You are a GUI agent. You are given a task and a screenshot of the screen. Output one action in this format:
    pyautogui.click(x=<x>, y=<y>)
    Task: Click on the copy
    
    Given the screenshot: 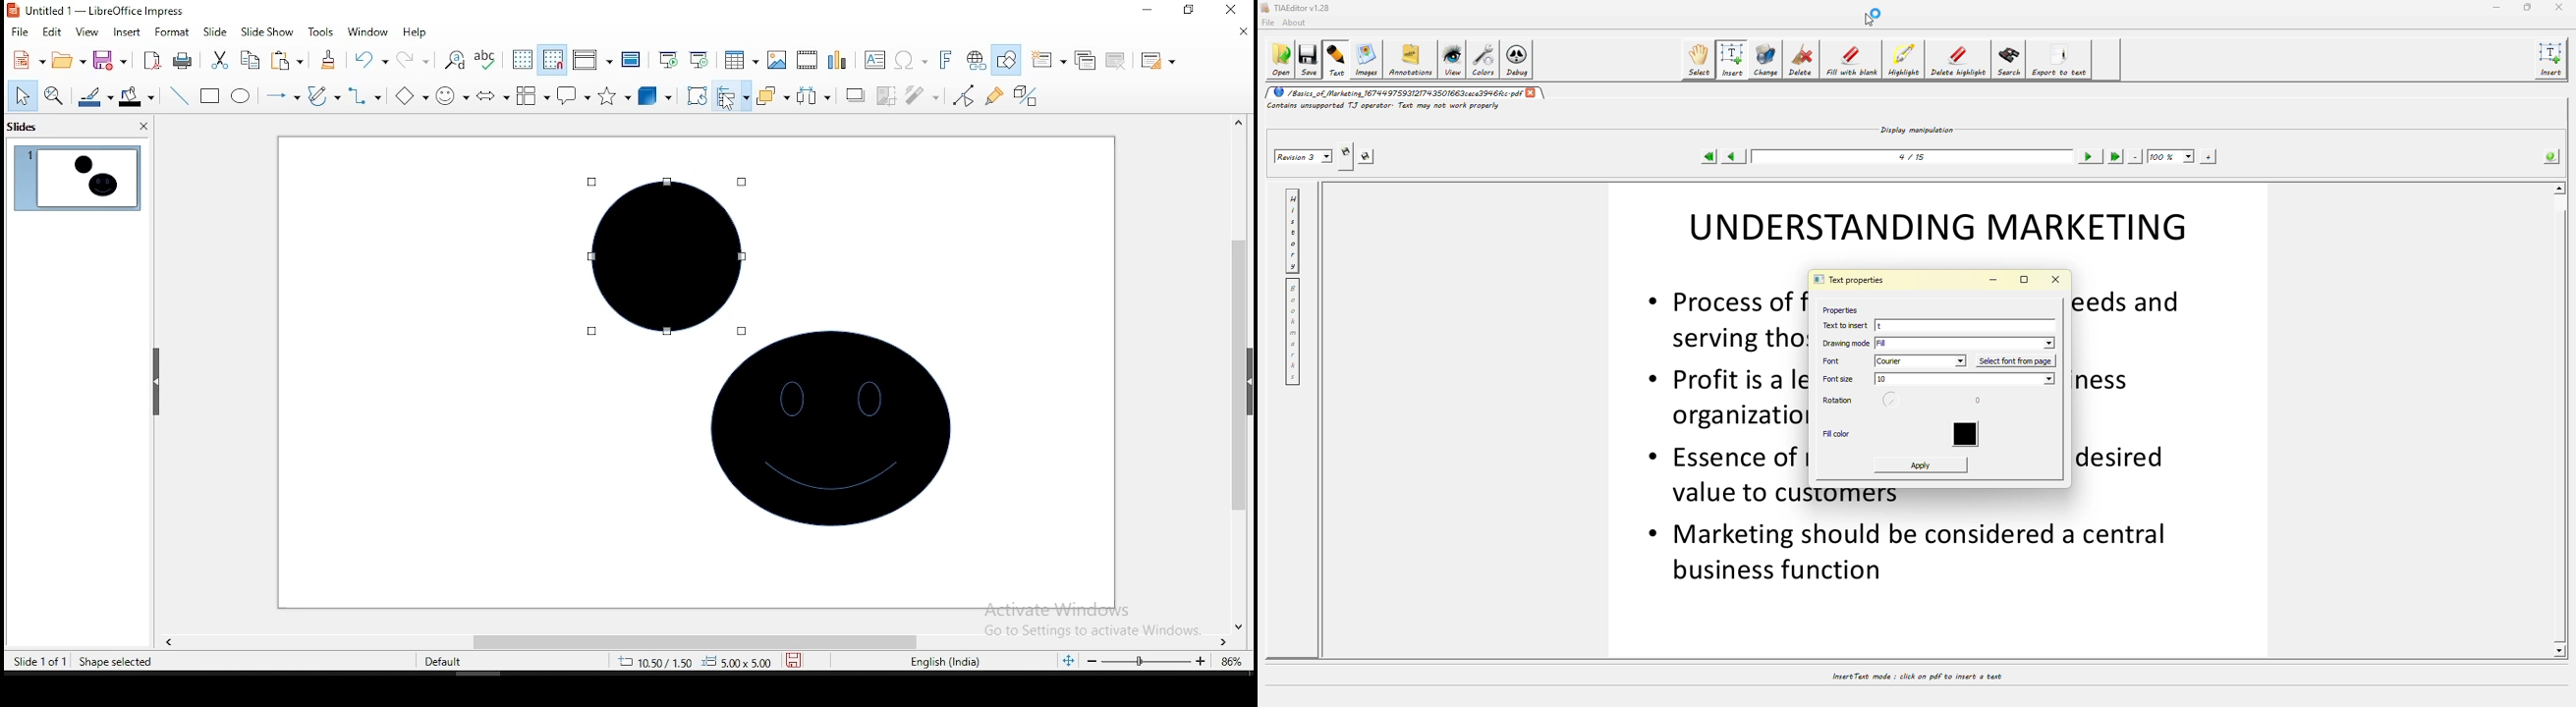 What is the action you would take?
    pyautogui.click(x=249, y=61)
    